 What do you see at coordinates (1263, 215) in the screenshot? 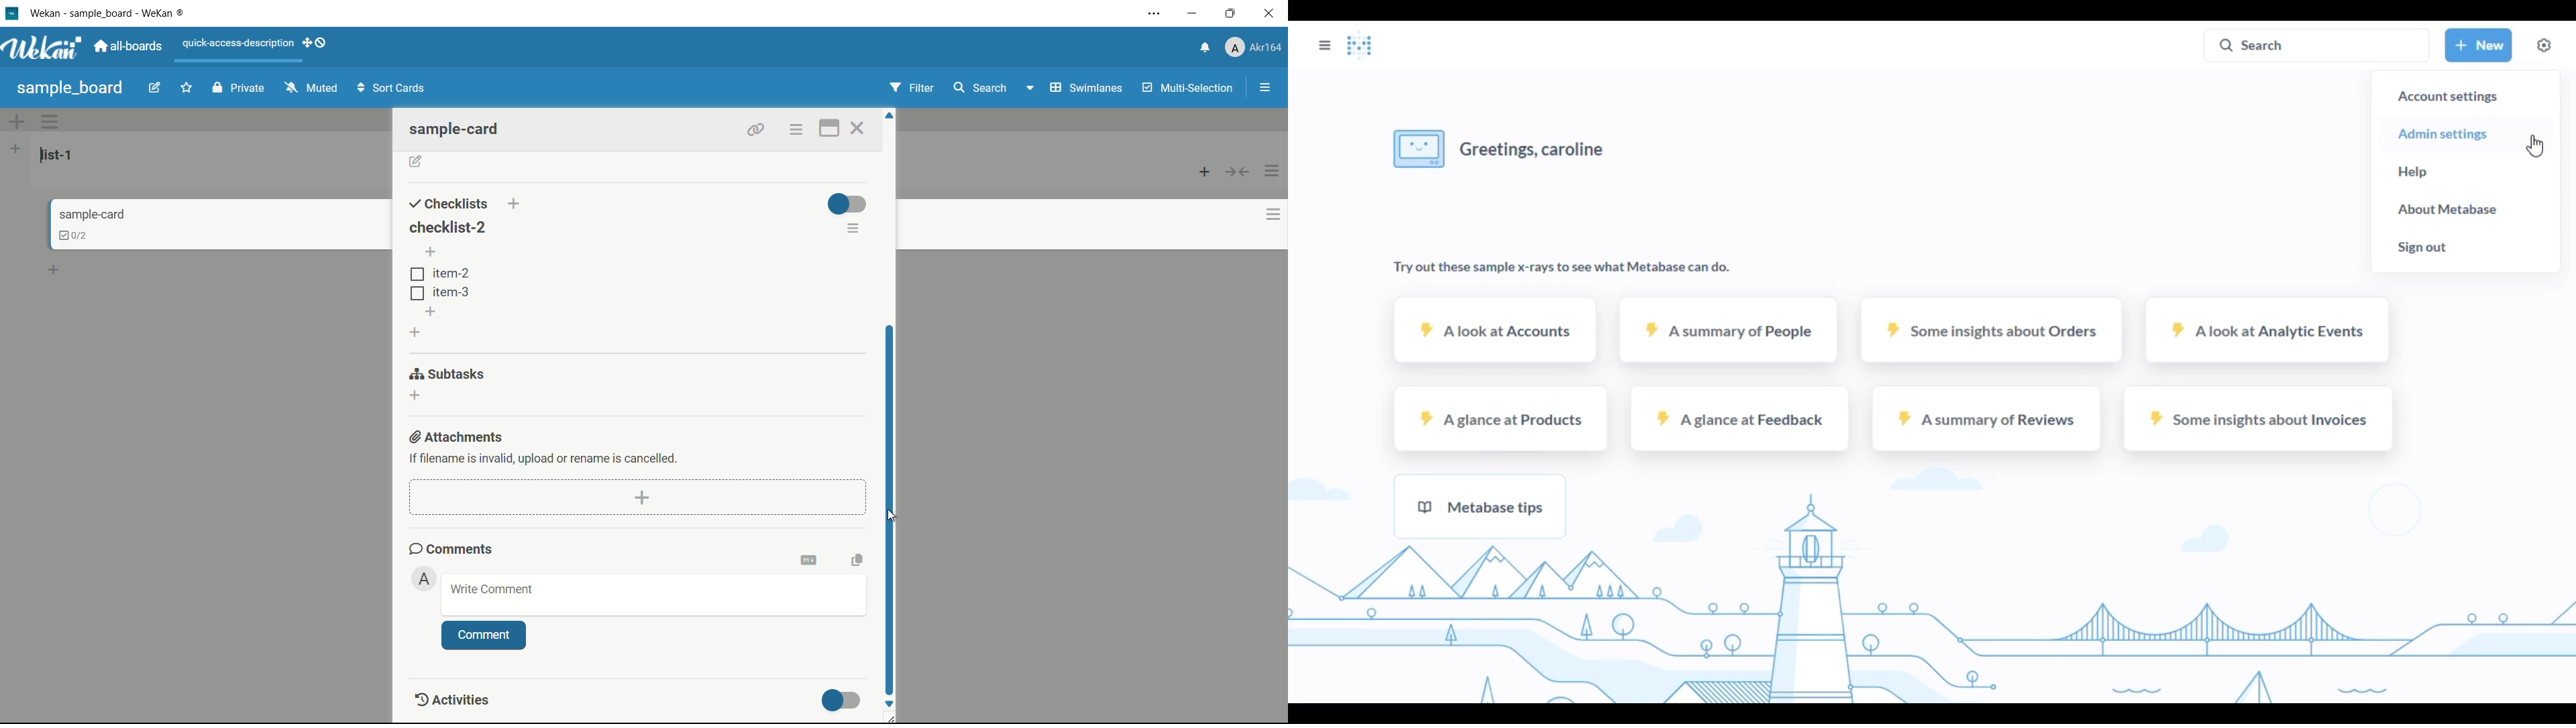
I see `card actions` at bounding box center [1263, 215].